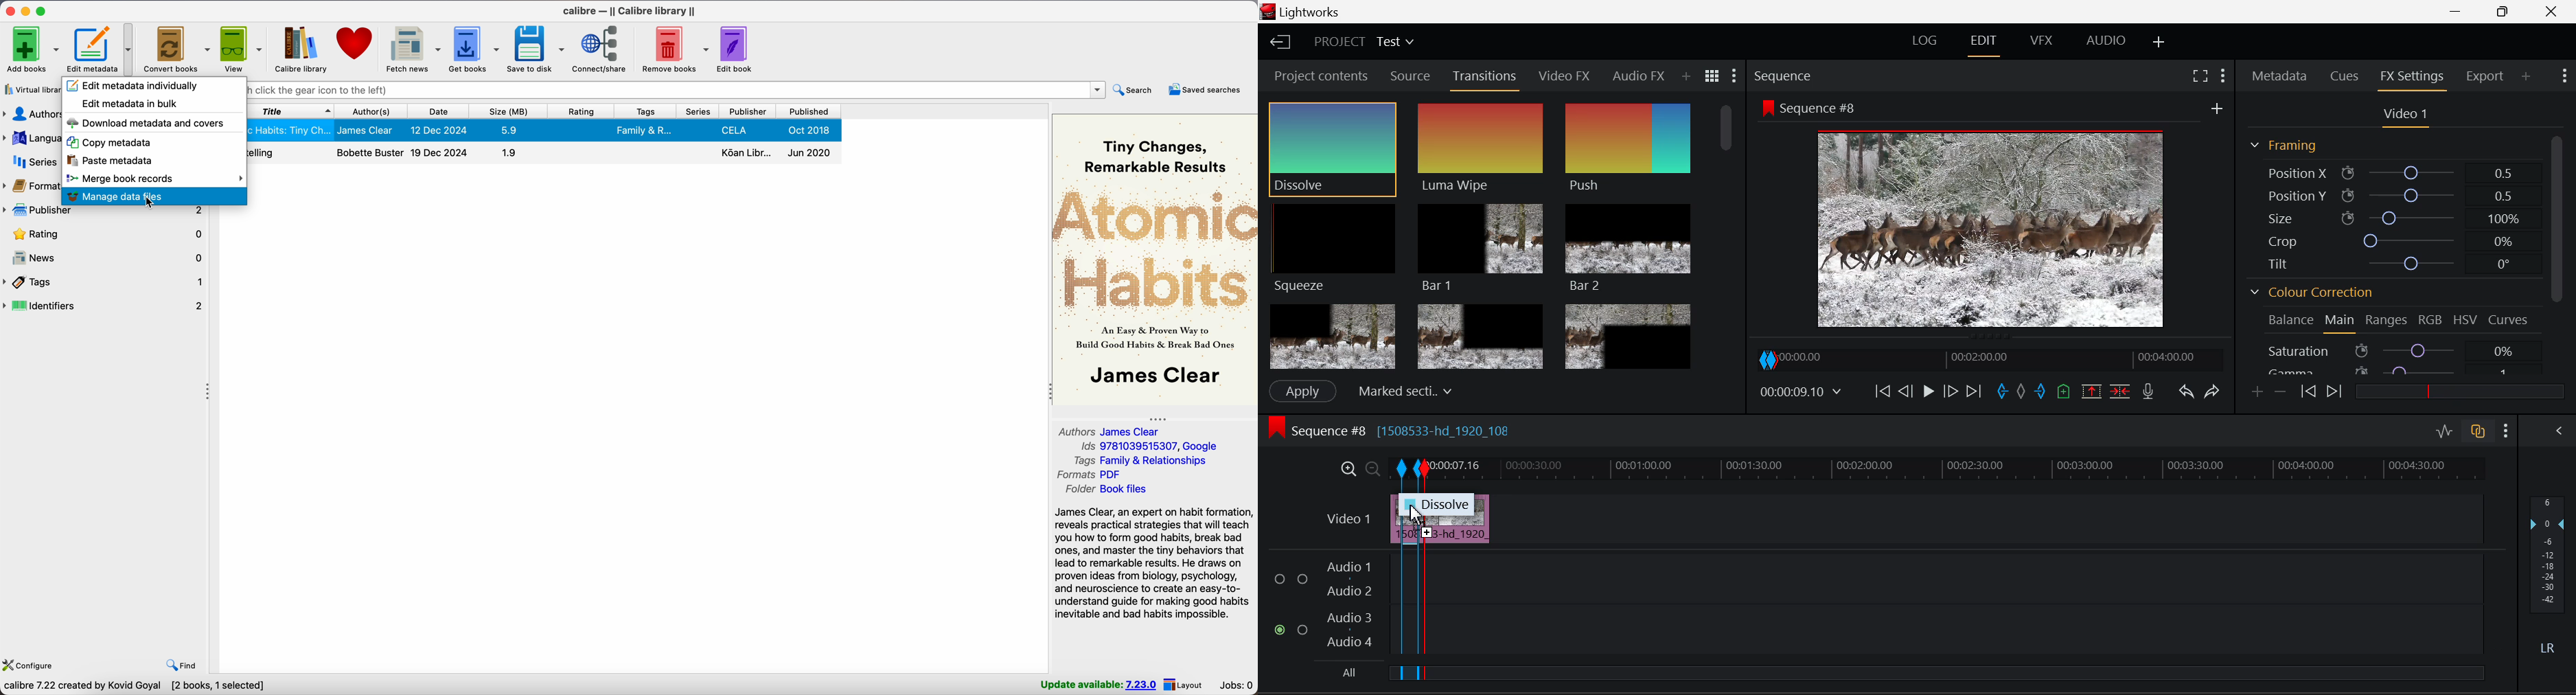 This screenshot has height=700, width=2576. What do you see at coordinates (107, 235) in the screenshot?
I see `rating` at bounding box center [107, 235].